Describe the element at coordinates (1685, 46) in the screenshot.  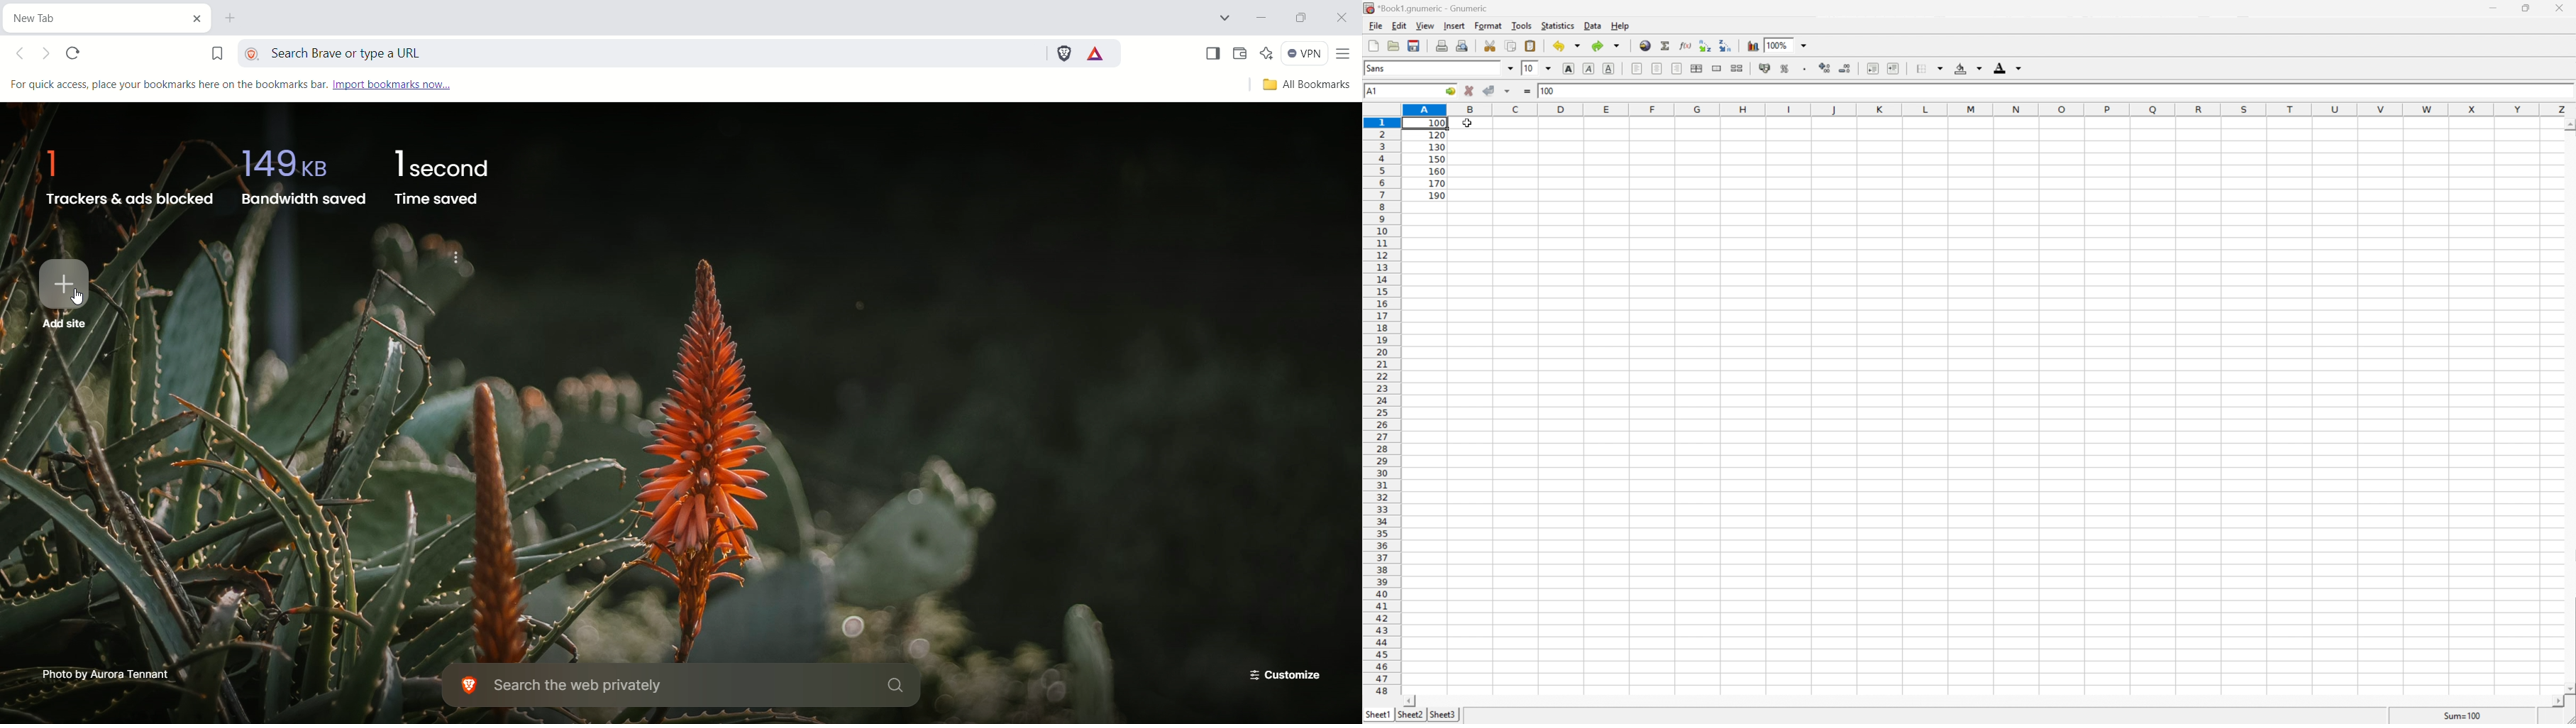
I see `Edit function in current cell` at that location.